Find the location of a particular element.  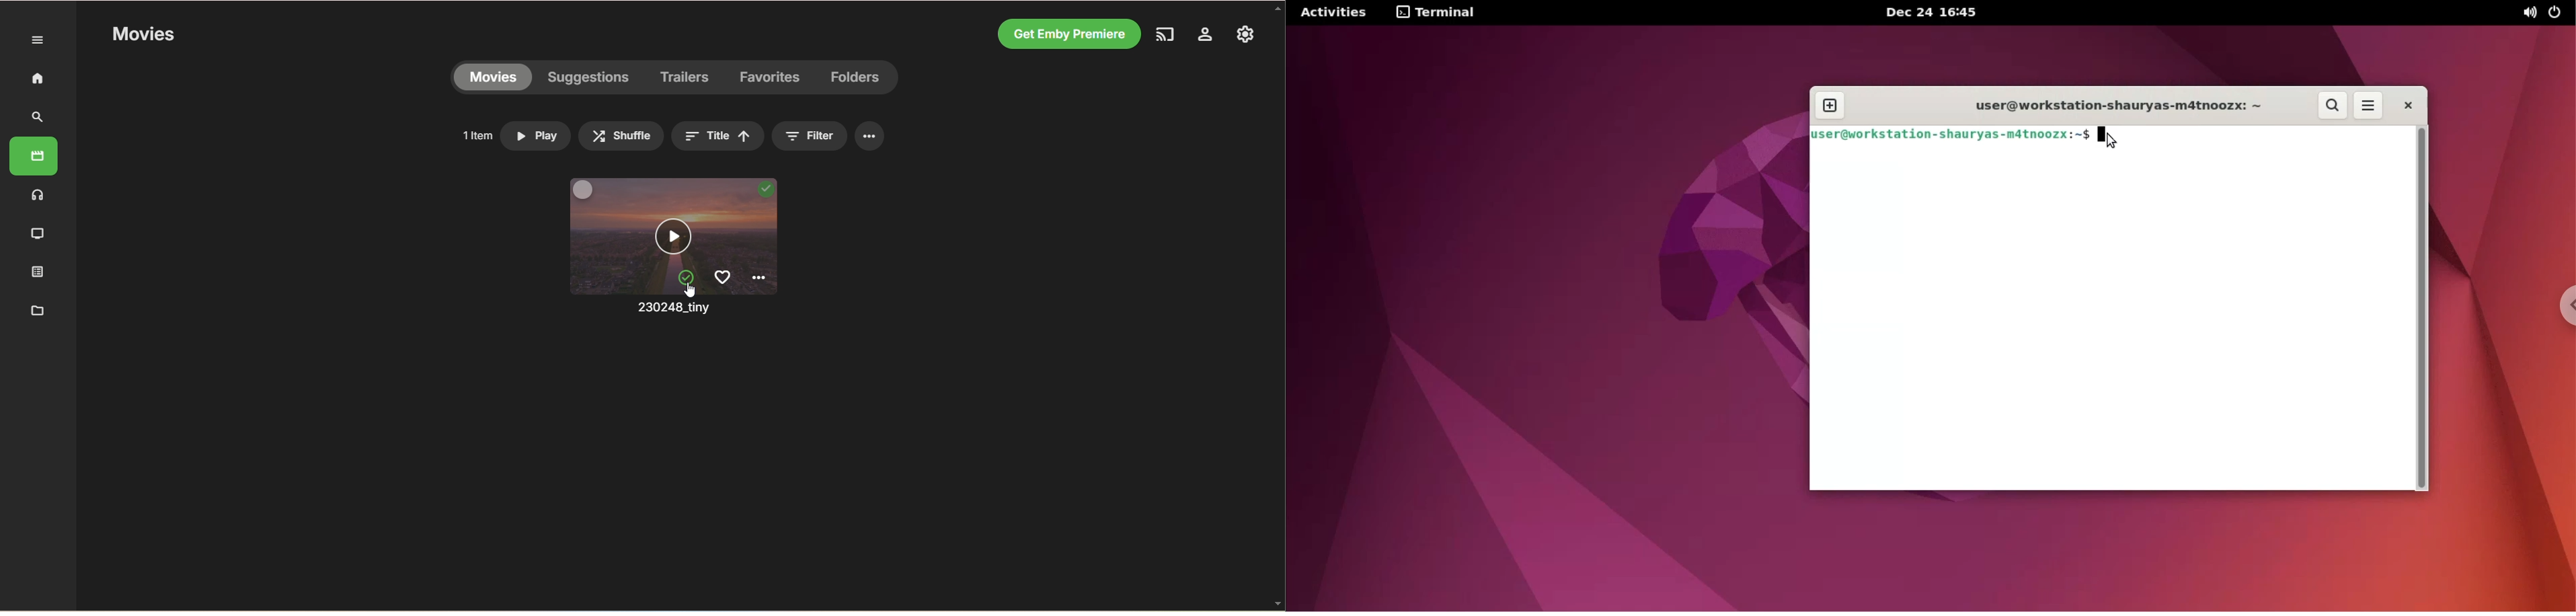

movies is located at coordinates (35, 155).